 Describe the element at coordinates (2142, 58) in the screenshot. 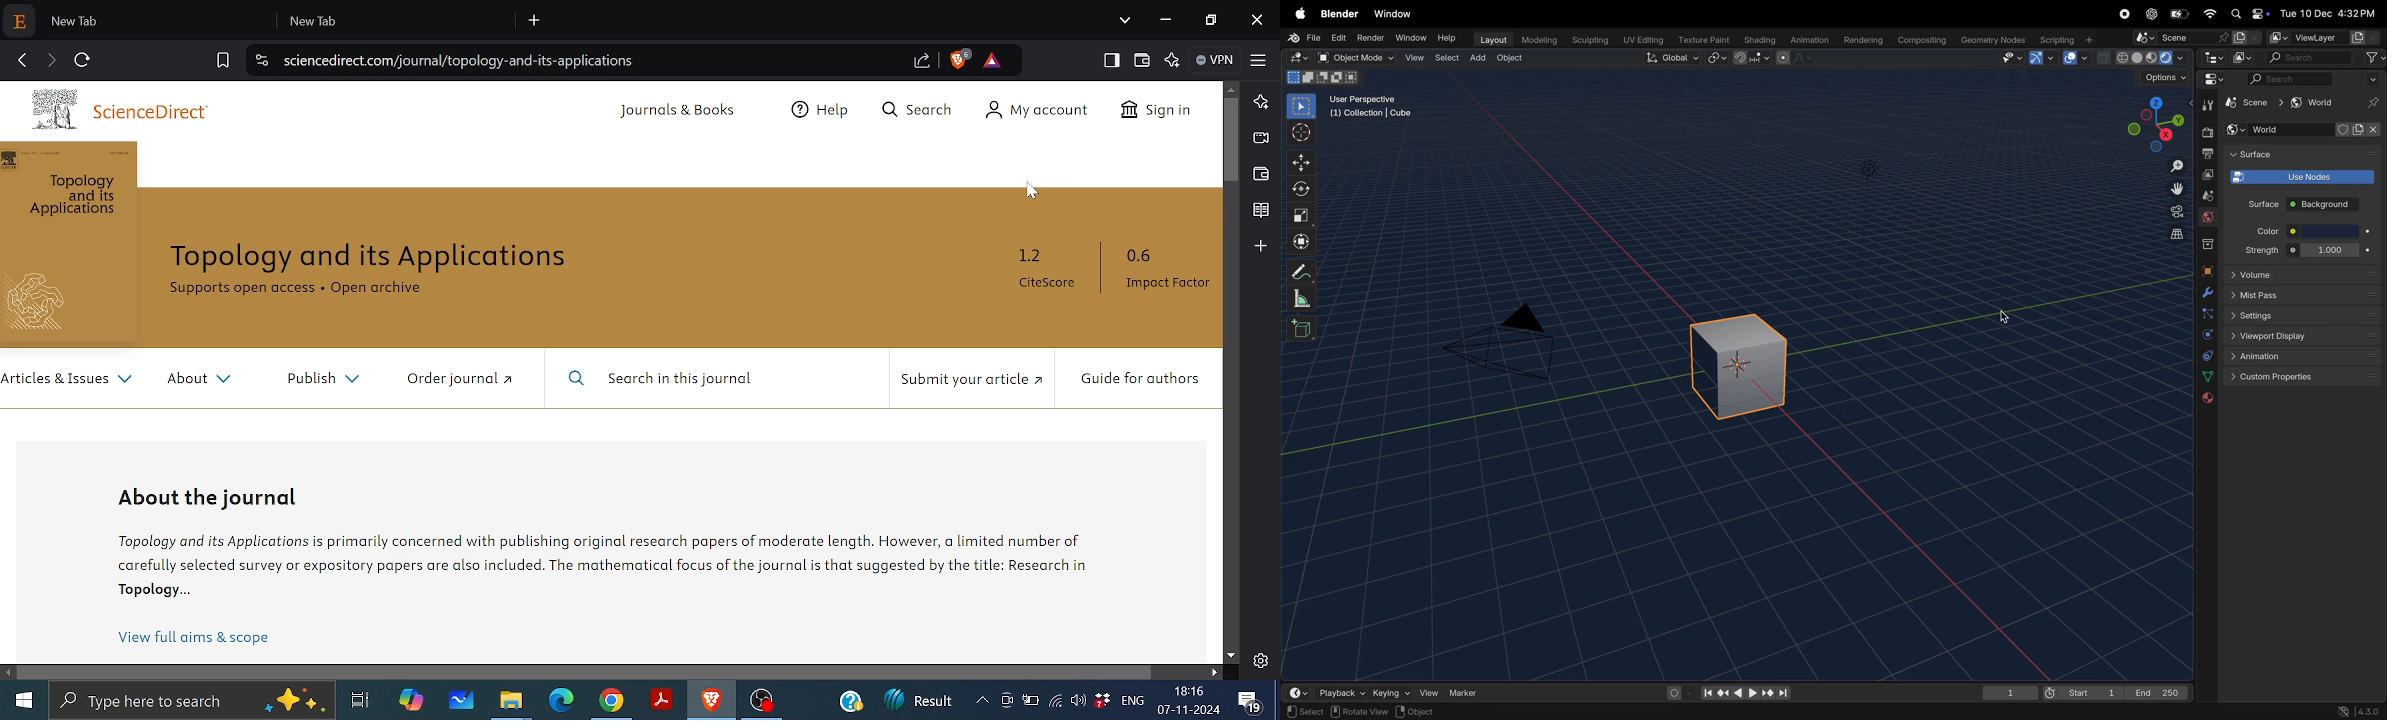

I see `view port shading` at that location.